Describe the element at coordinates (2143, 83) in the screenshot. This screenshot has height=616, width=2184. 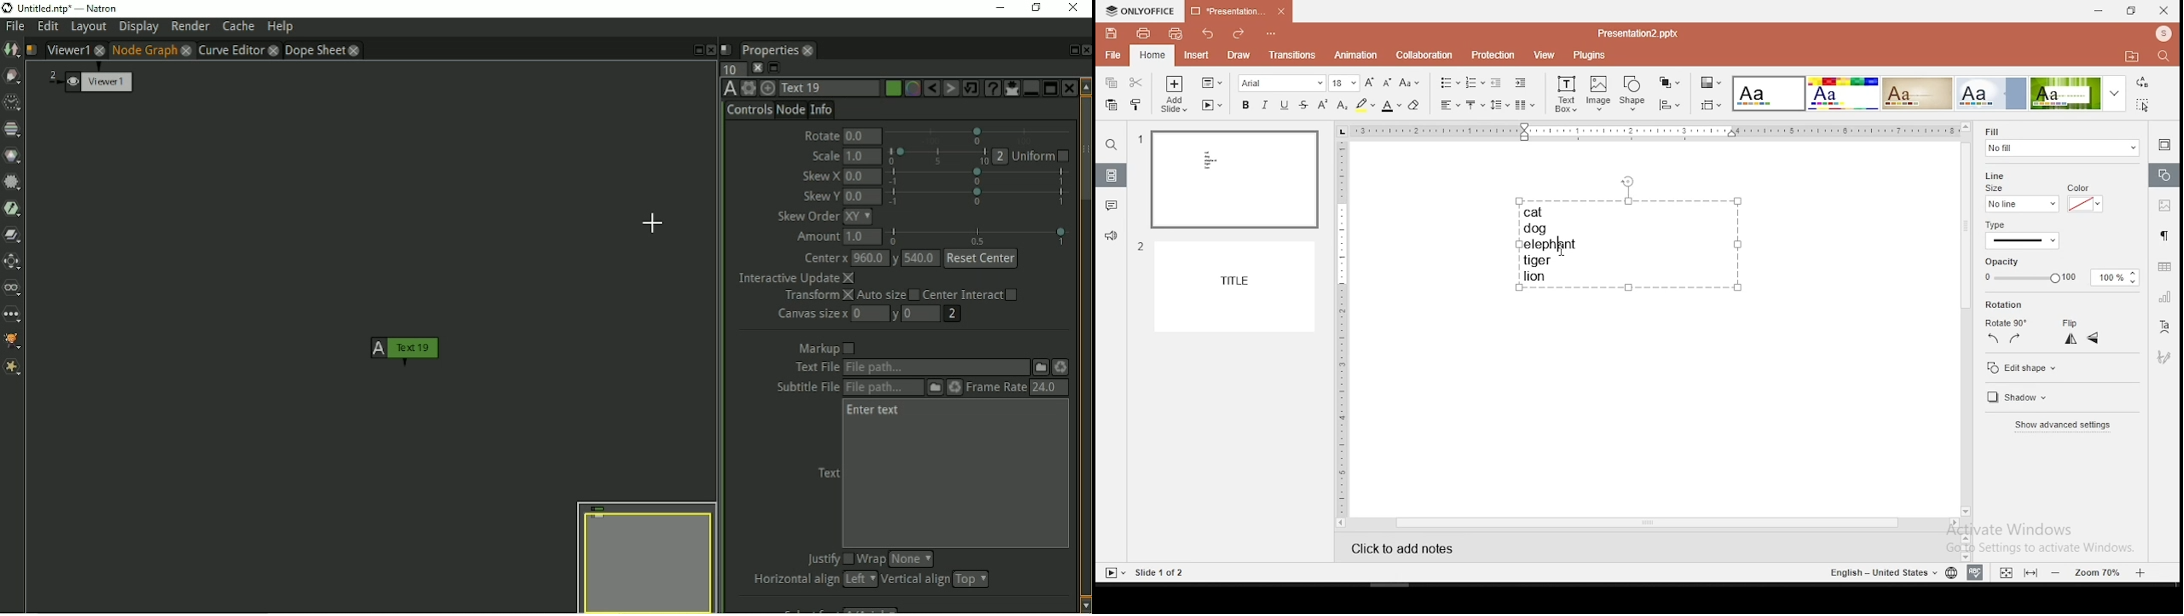
I see `replace` at that location.